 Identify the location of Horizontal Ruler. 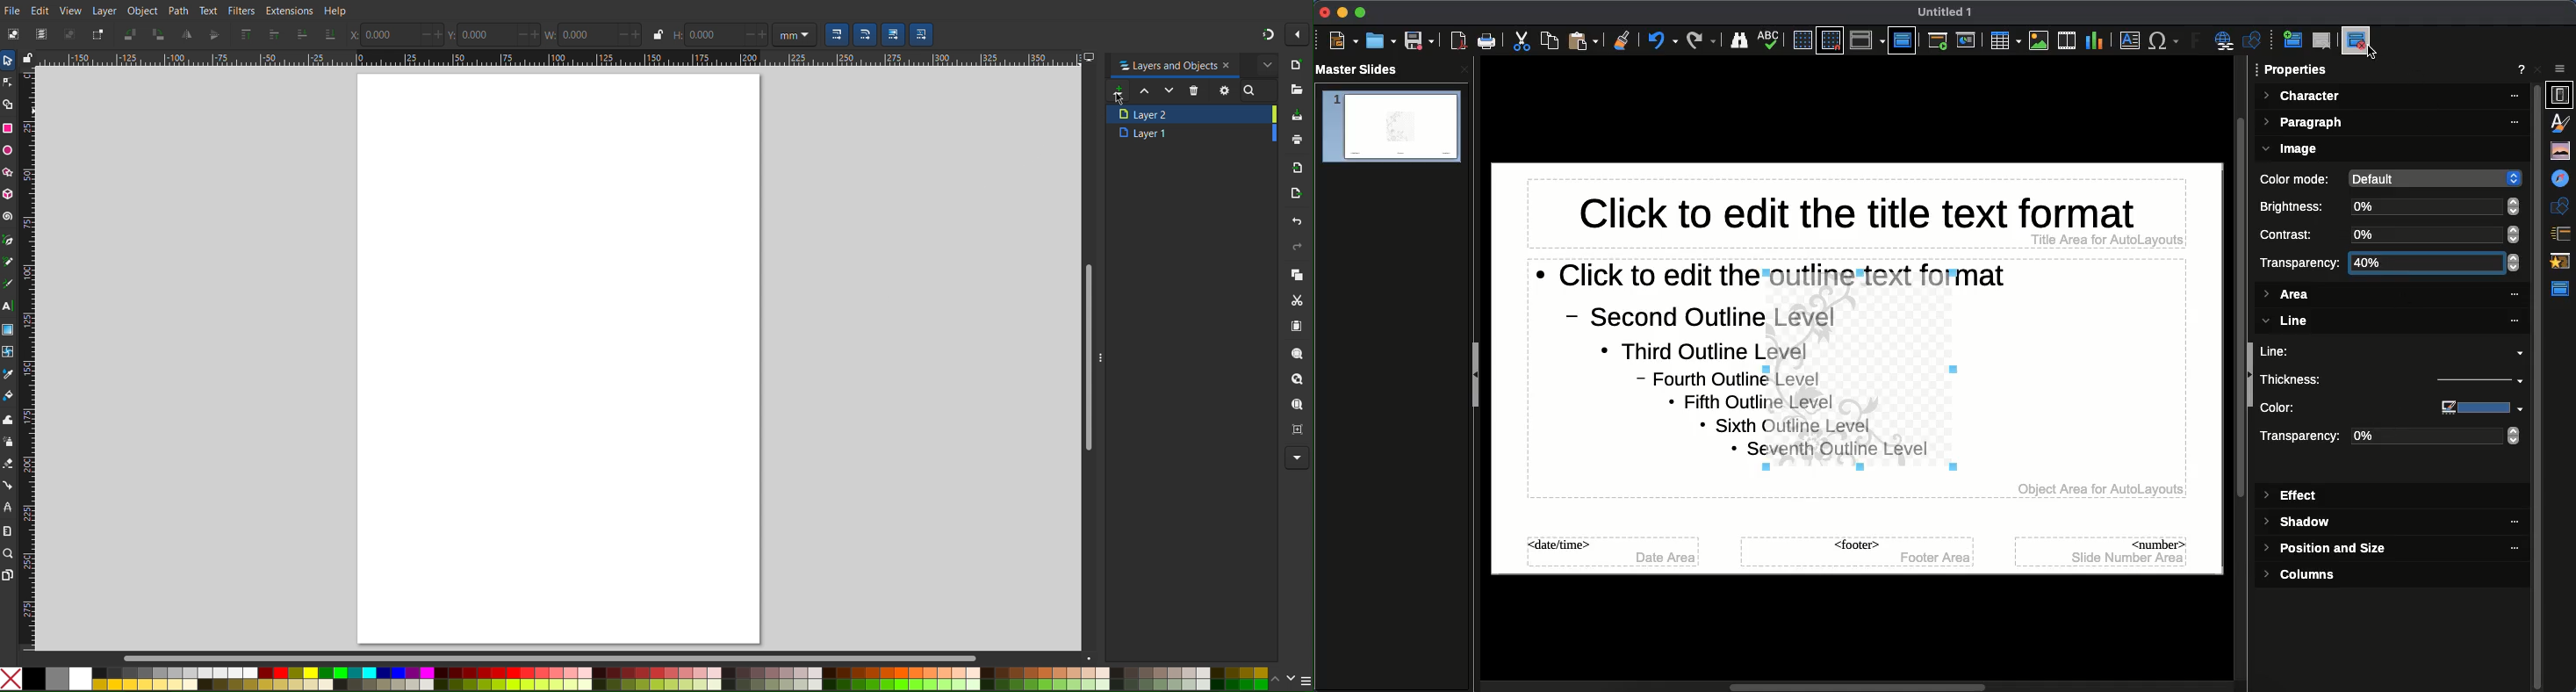
(557, 58).